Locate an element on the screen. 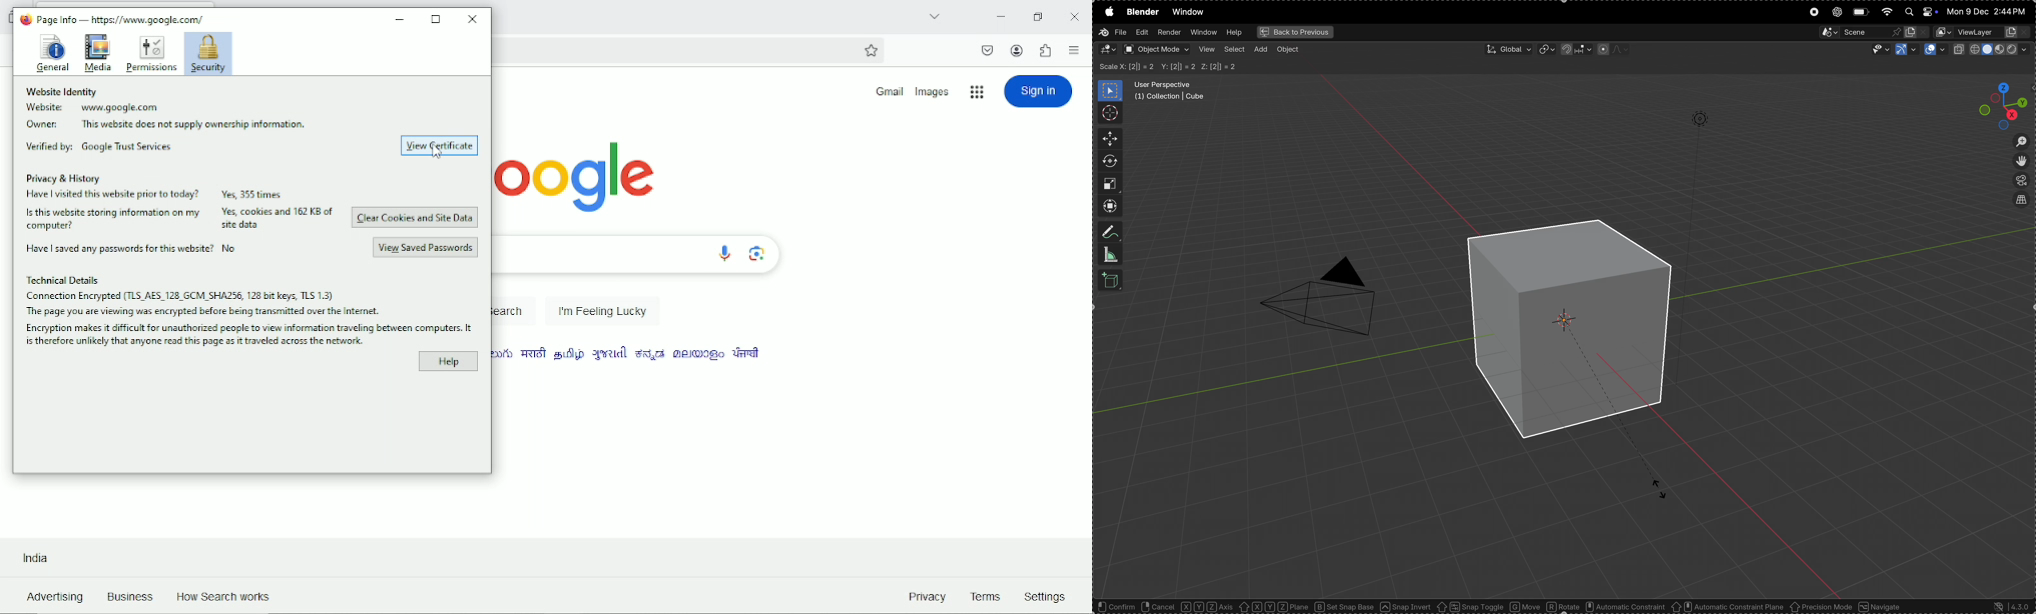 Image resolution: width=2044 pixels, height=616 pixels. language is located at coordinates (743, 355).